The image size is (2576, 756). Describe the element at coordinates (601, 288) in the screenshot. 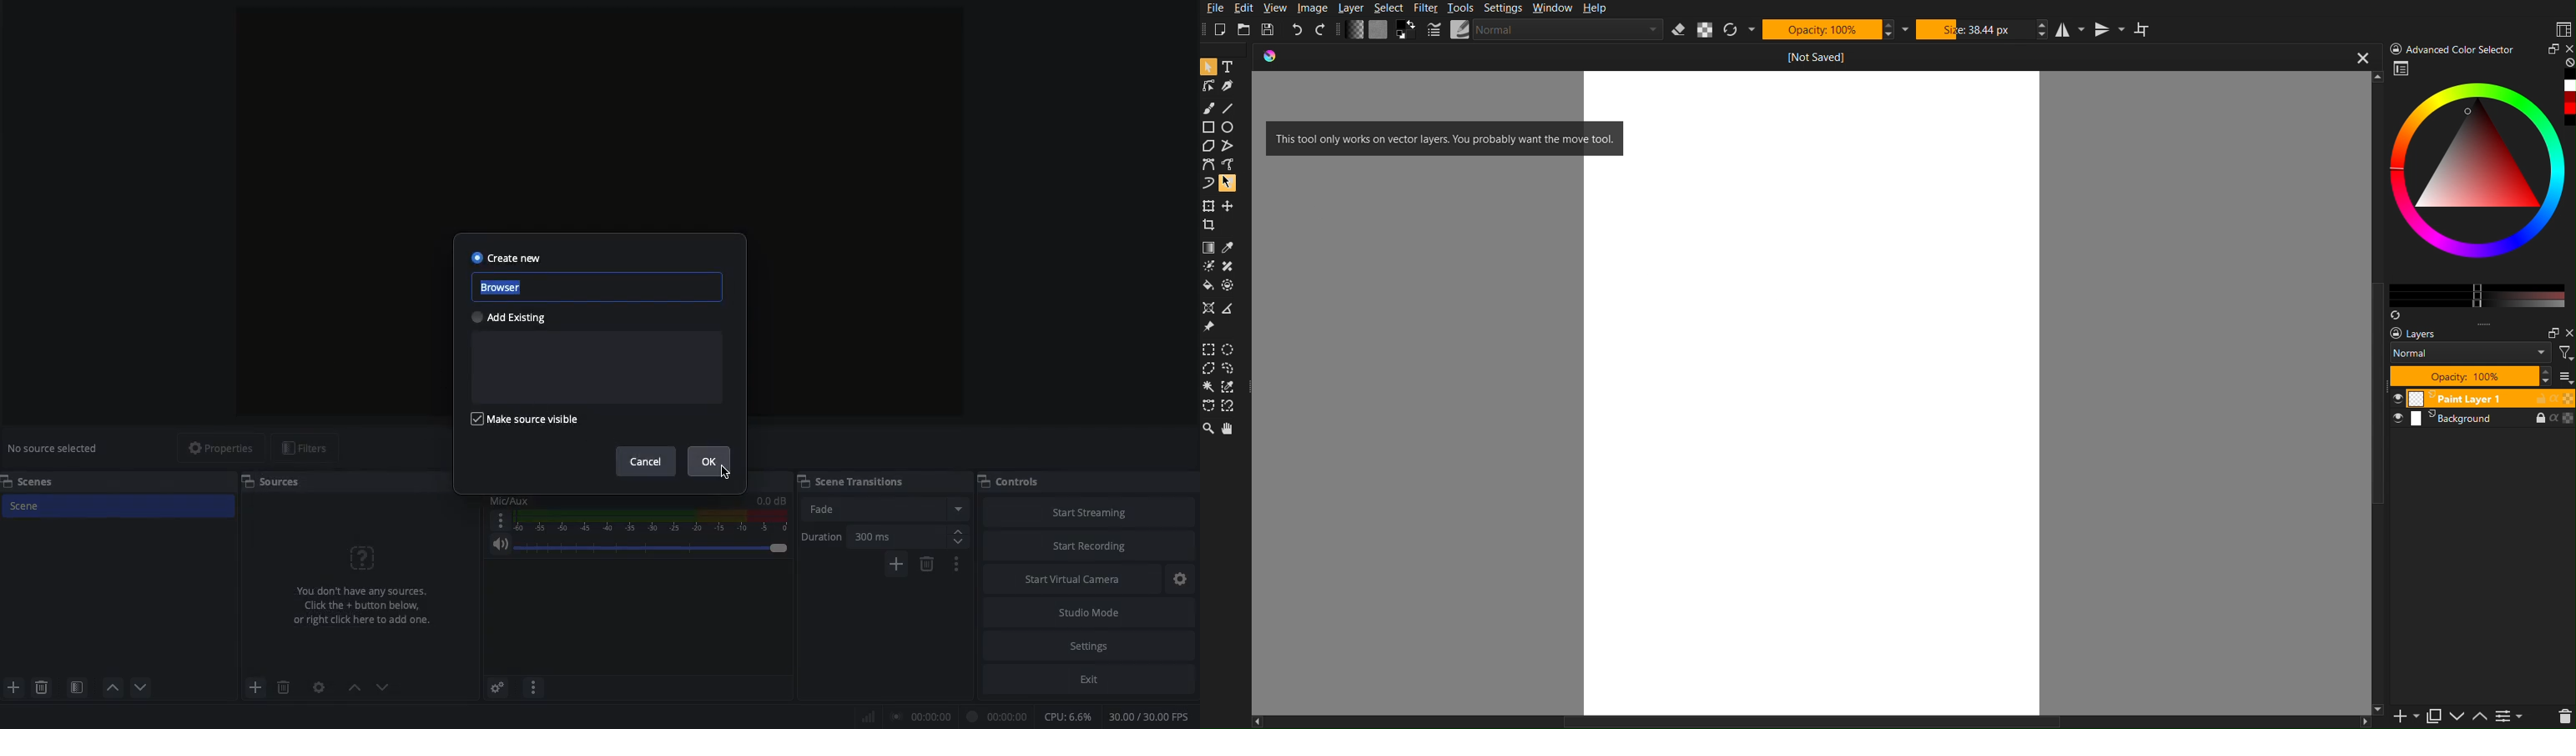

I see `Browser` at that location.